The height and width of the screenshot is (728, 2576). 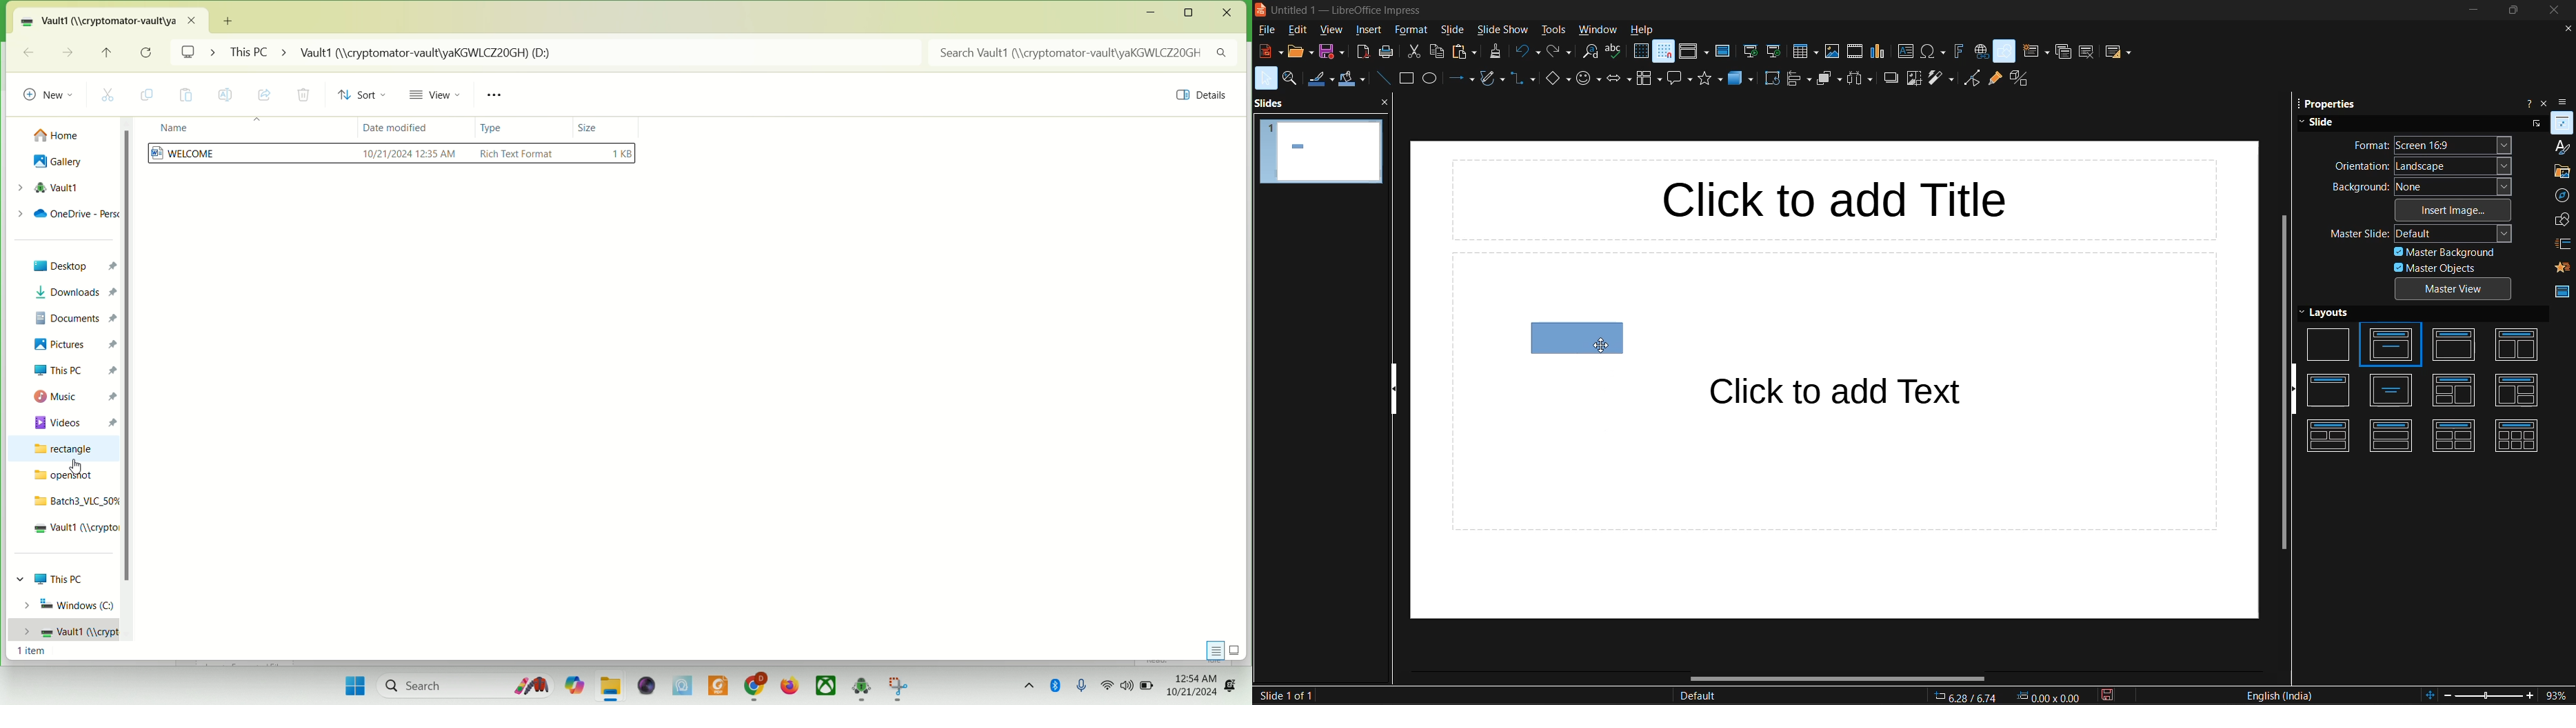 What do you see at coordinates (1804, 54) in the screenshot?
I see `insert table` at bounding box center [1804, 54].